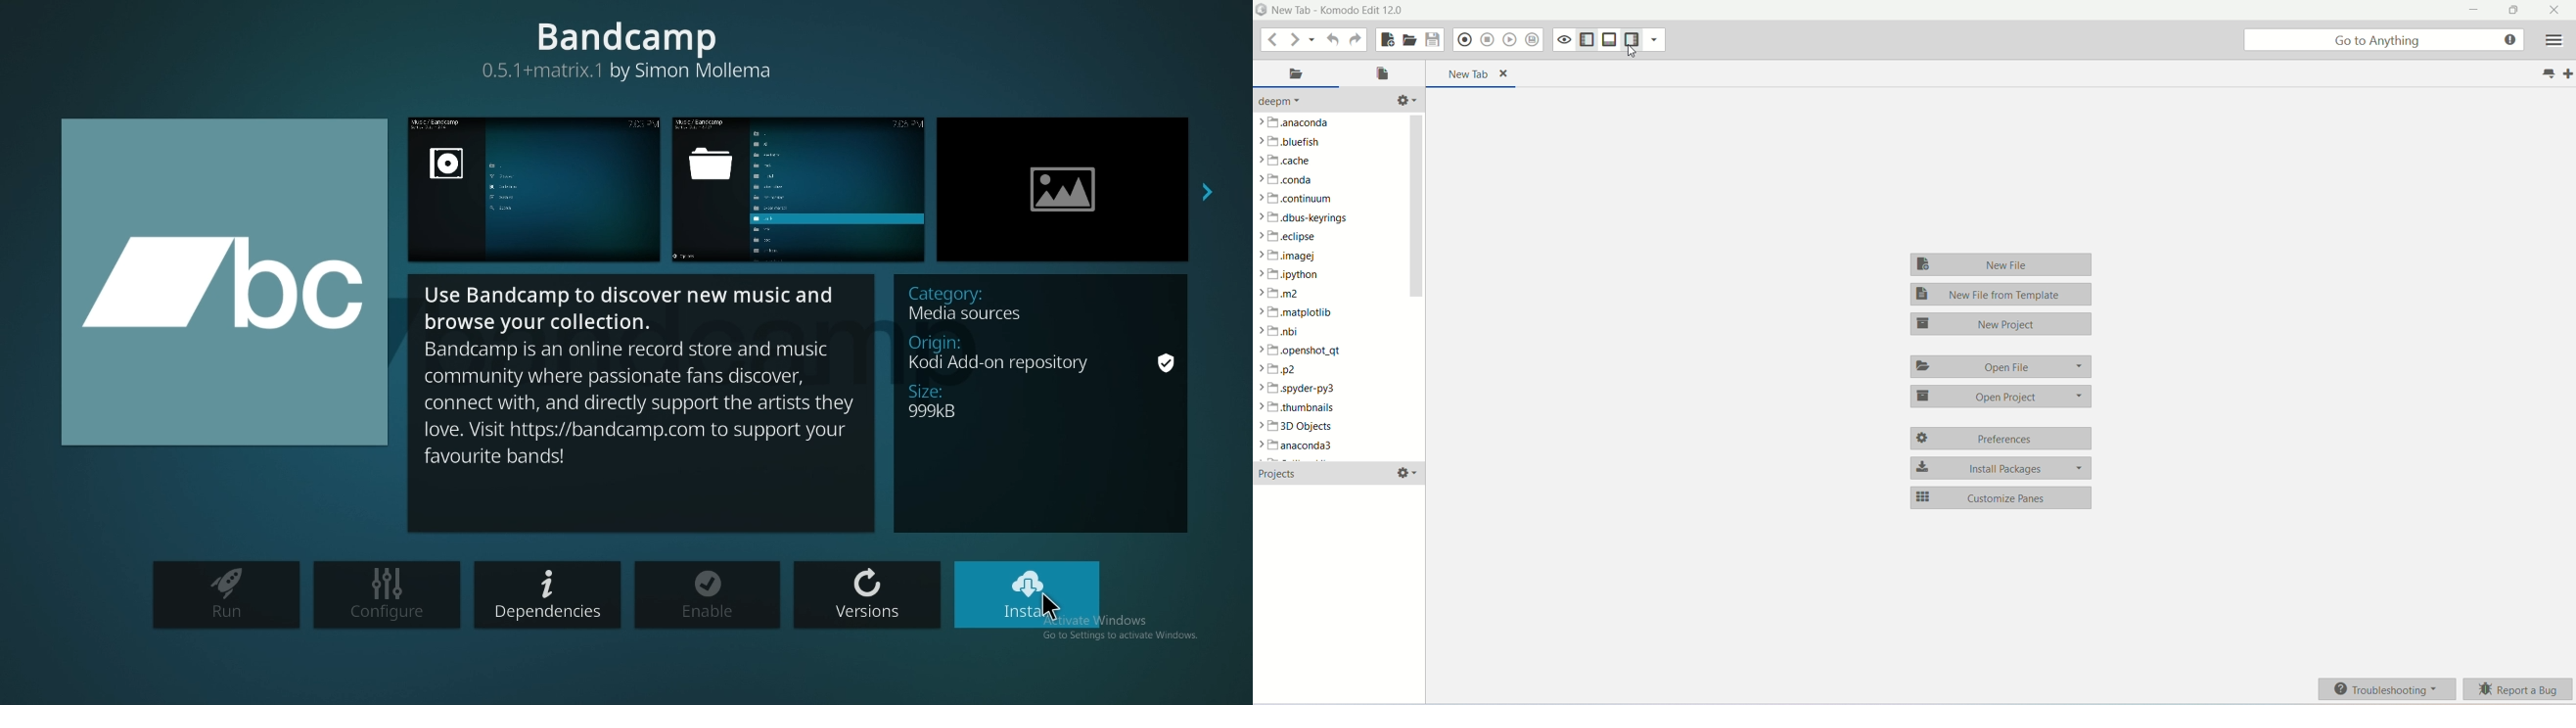  Describe the element at coordinates (221, 281) in the screenshot. I see `add on photo` at that location.